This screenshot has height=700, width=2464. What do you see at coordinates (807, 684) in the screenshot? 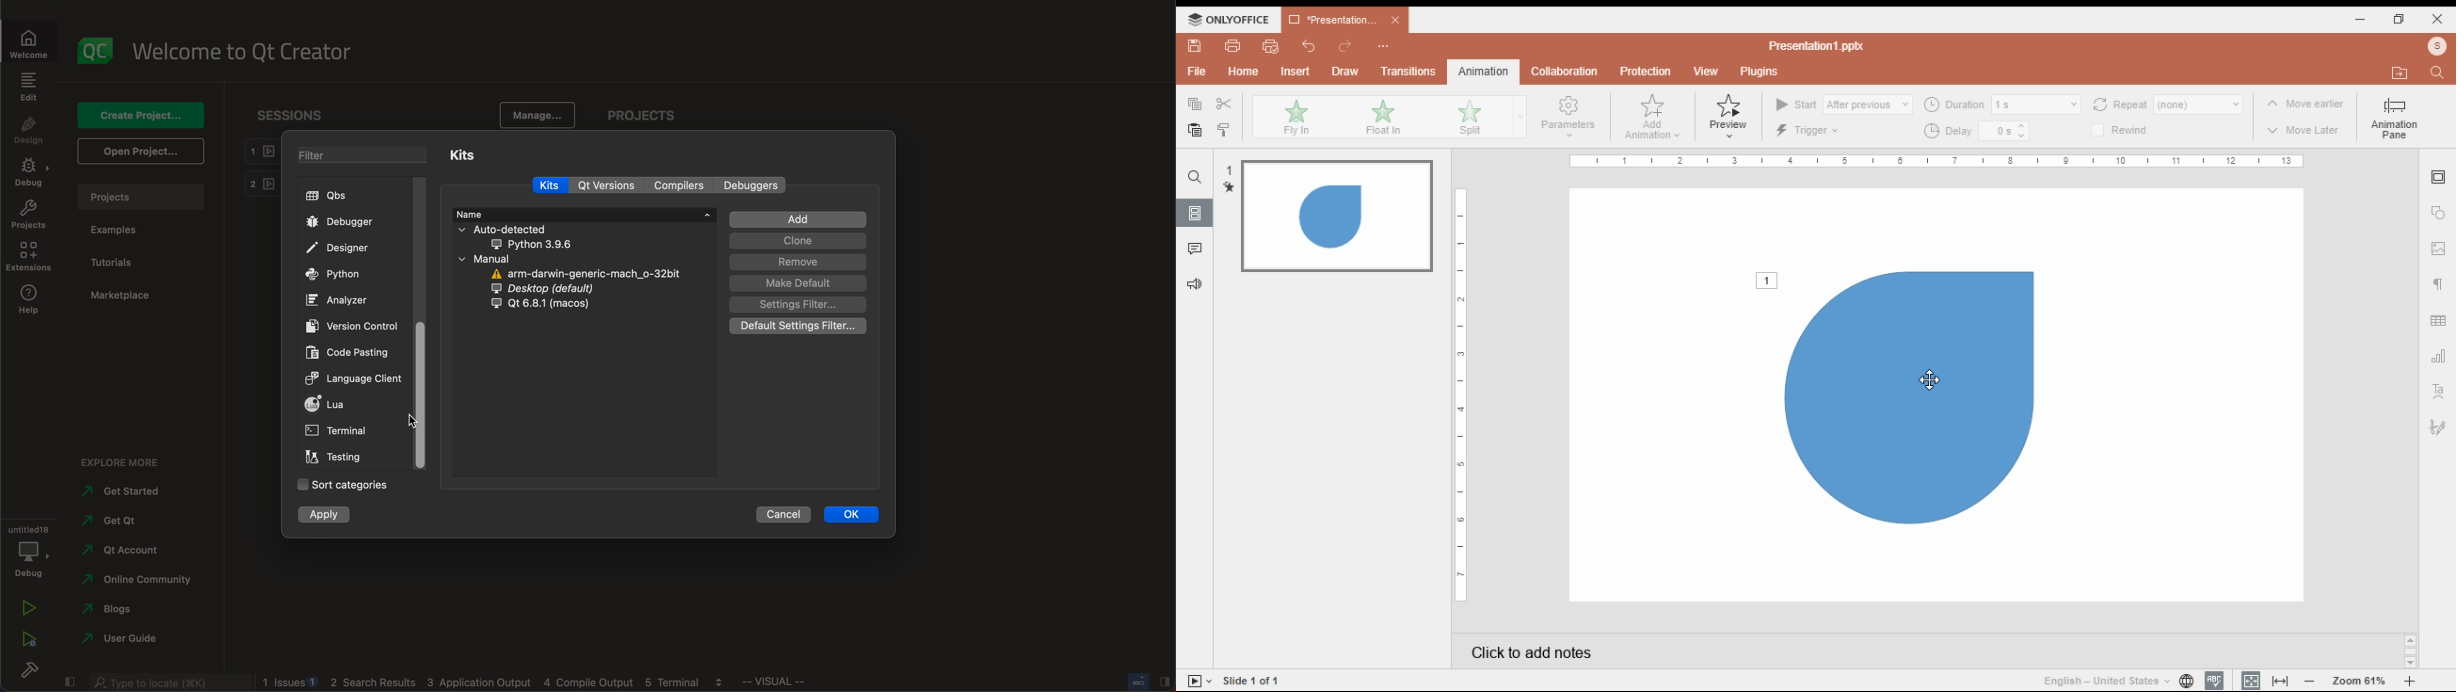
I see `visual` at bounding box center [807, 684].